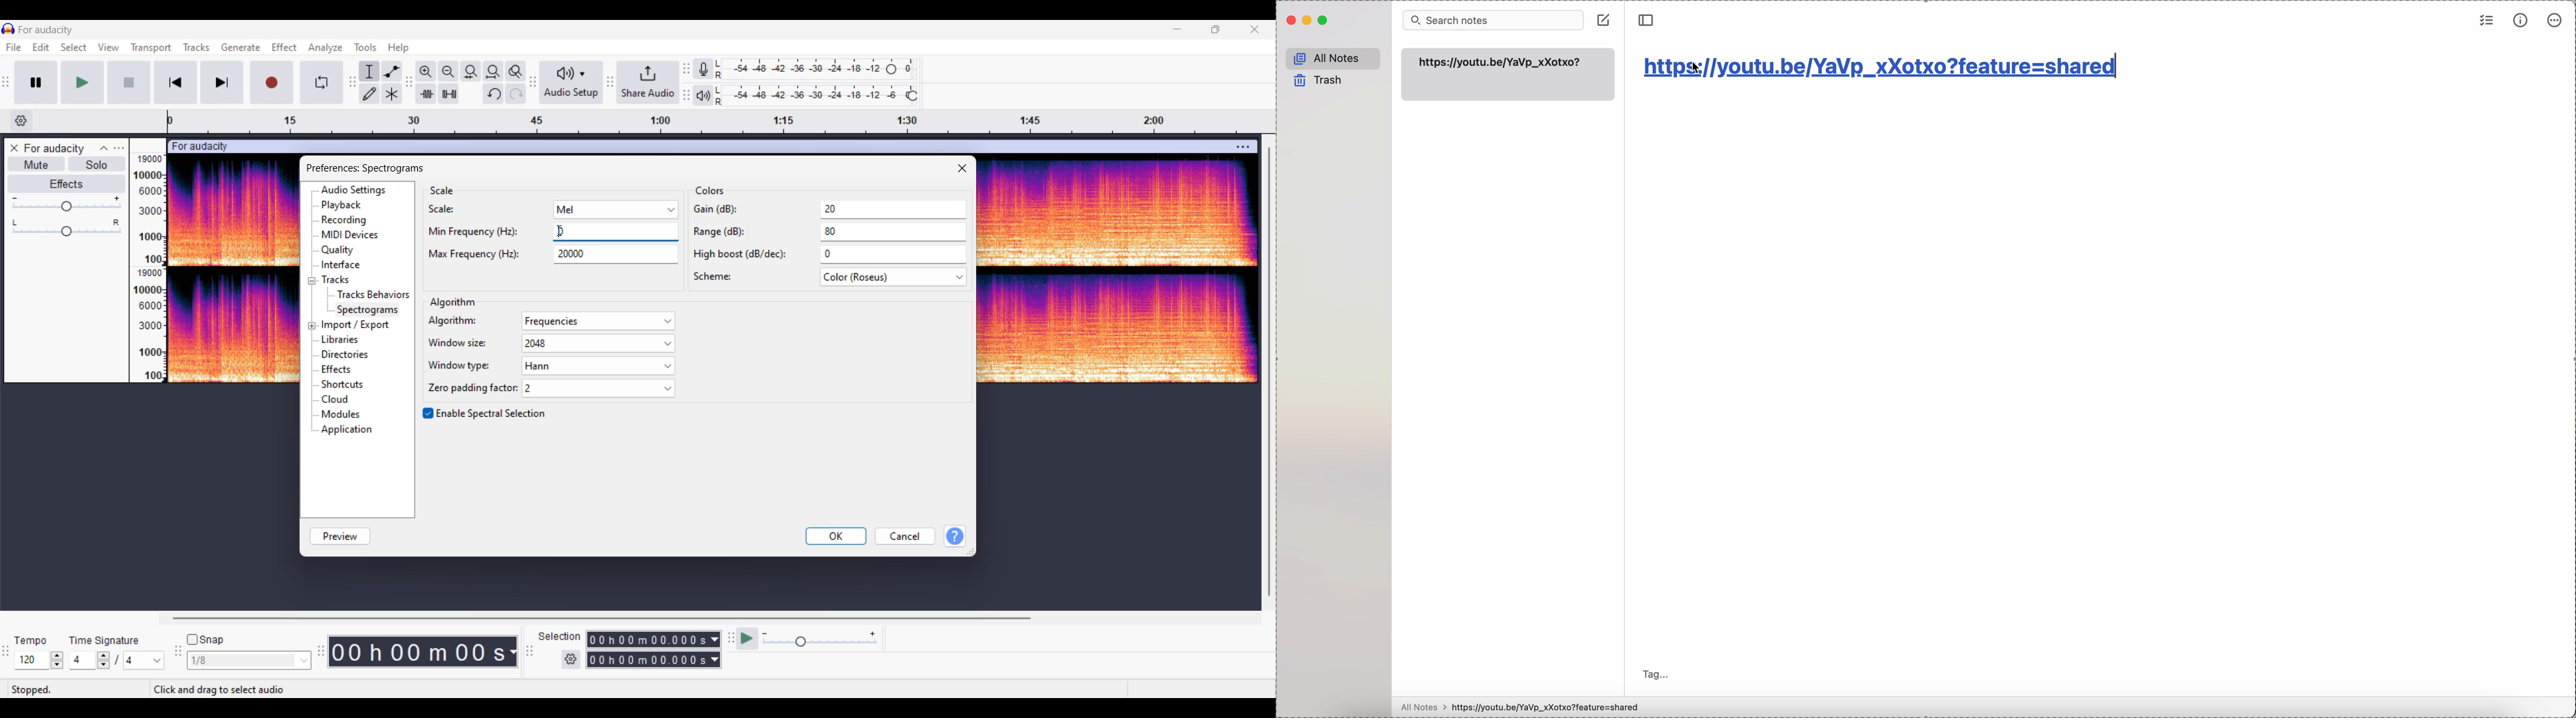  What do you see at coordinates (14, 47) in the screenshot?
I see `File menu` at bounding box center [14, 47].